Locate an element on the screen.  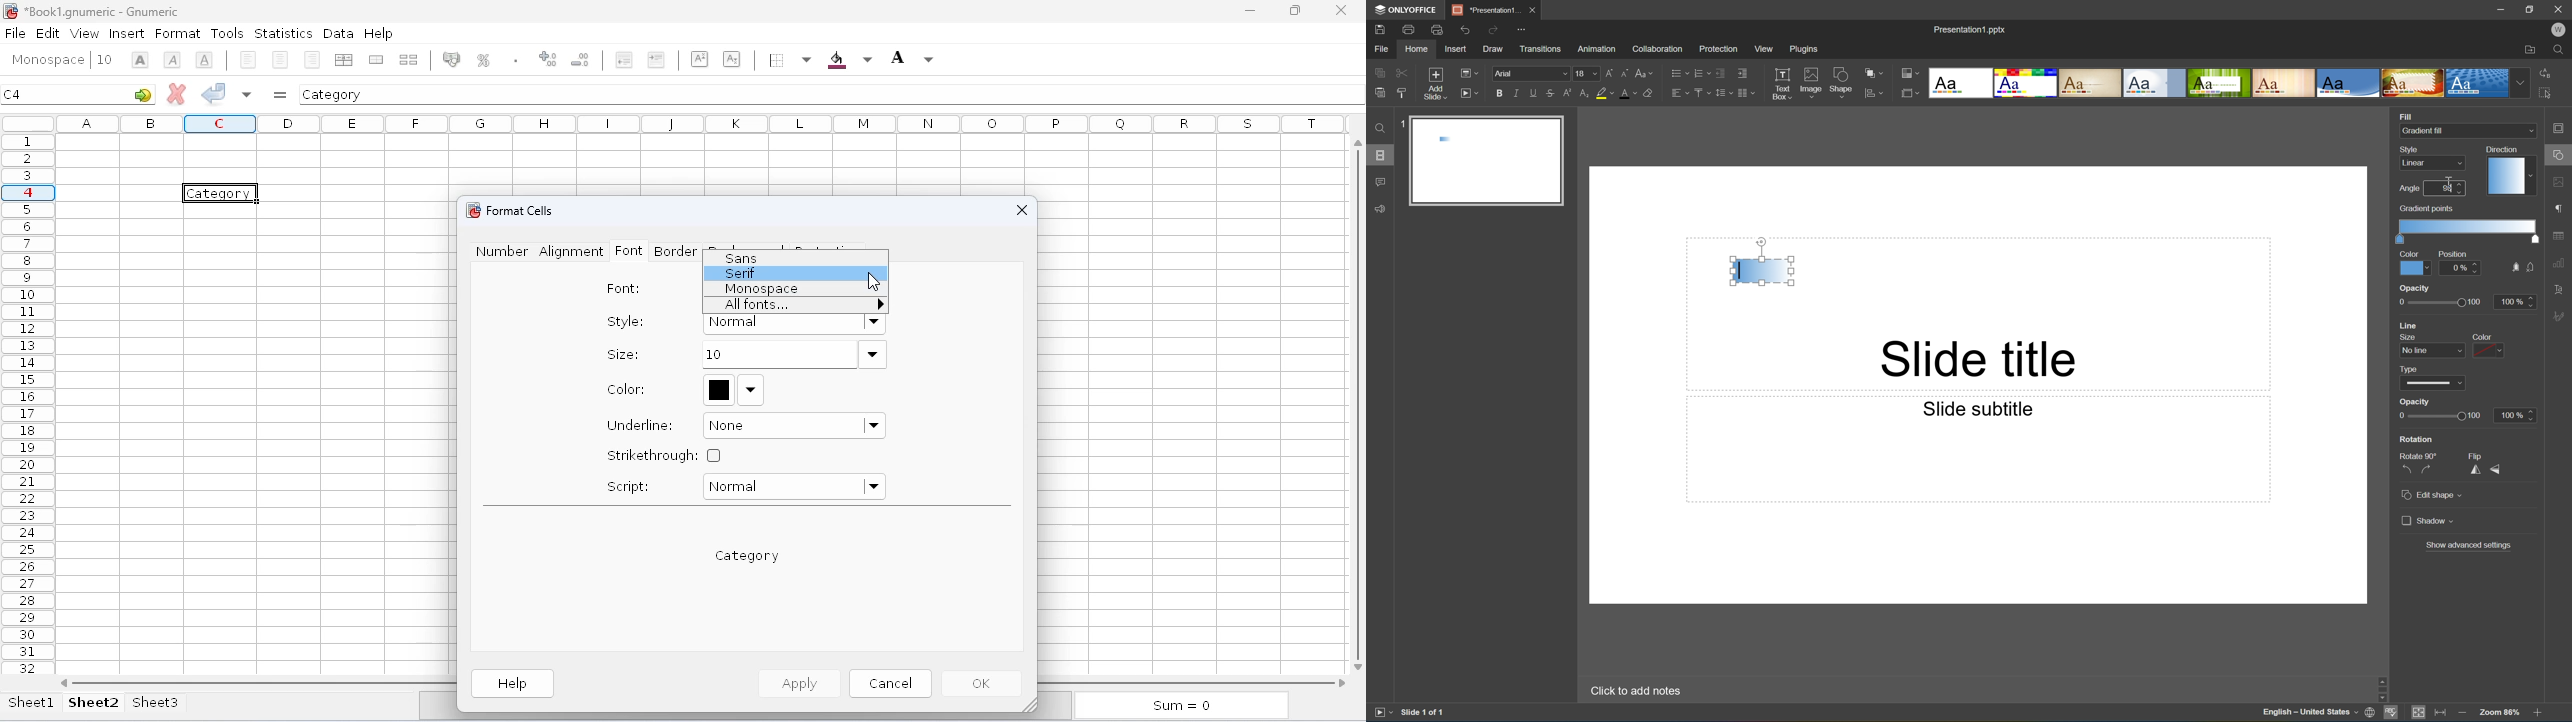
Color is located at coordinates (2410, 253).